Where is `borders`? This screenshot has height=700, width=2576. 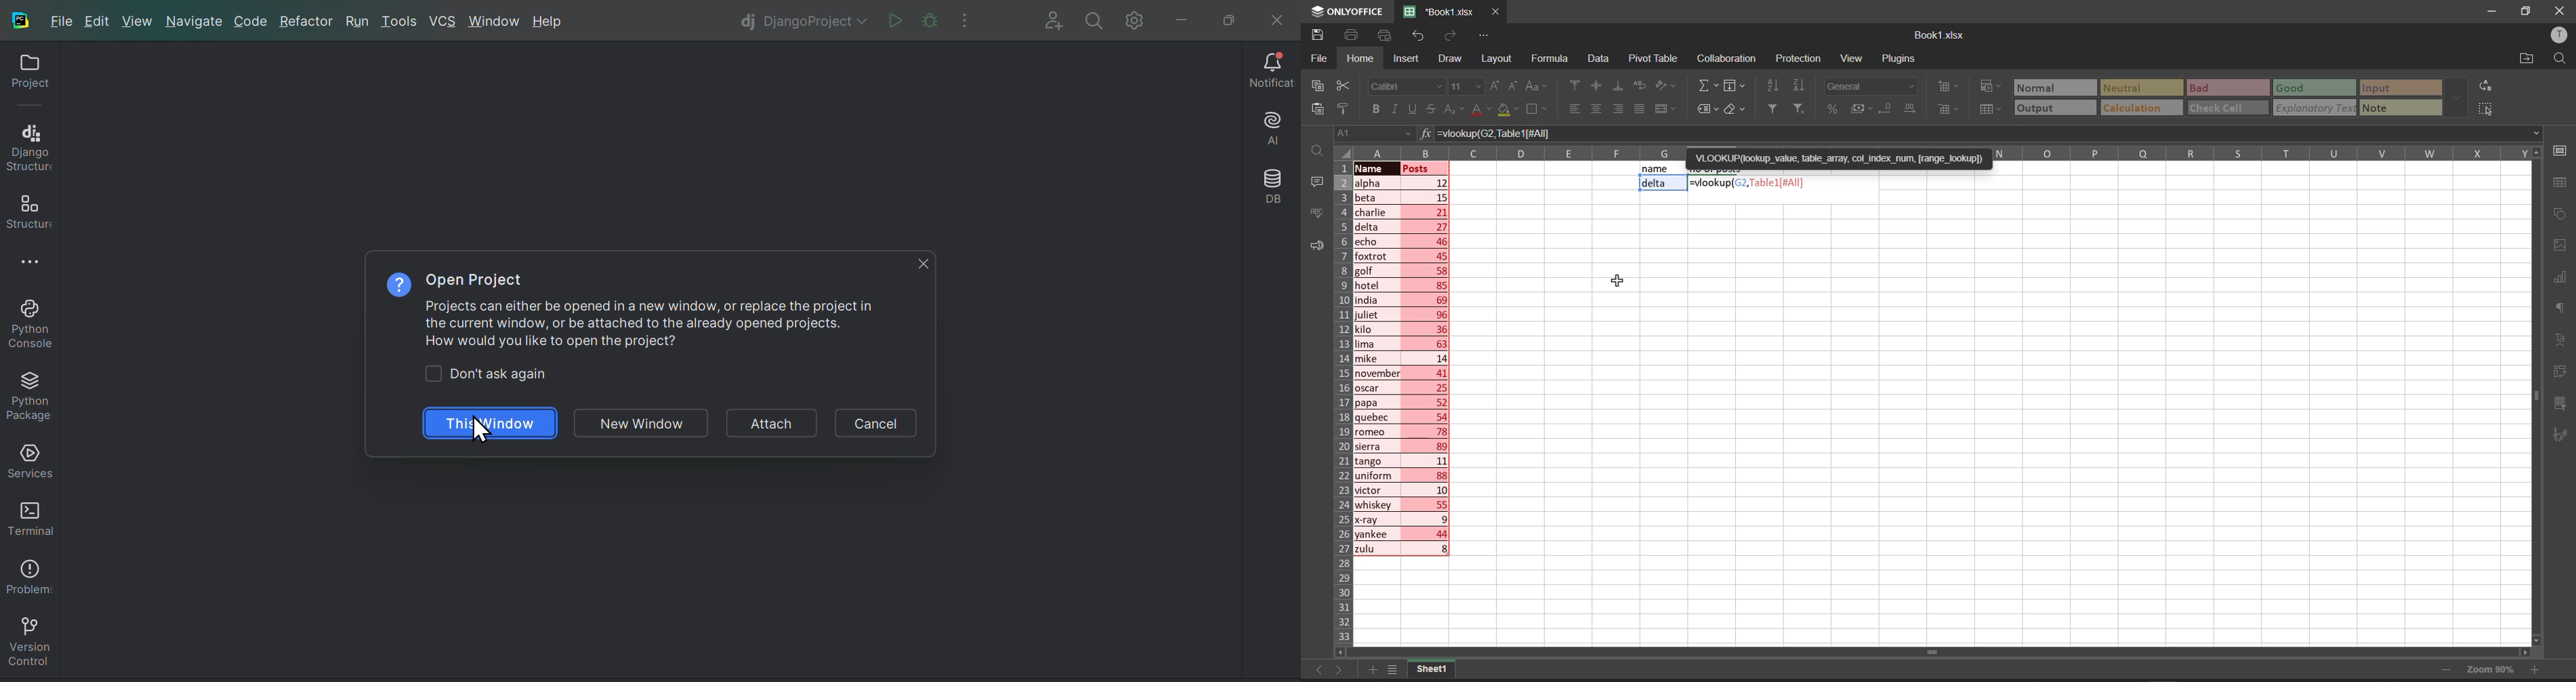 borders is located at coordinates (1539, 110).